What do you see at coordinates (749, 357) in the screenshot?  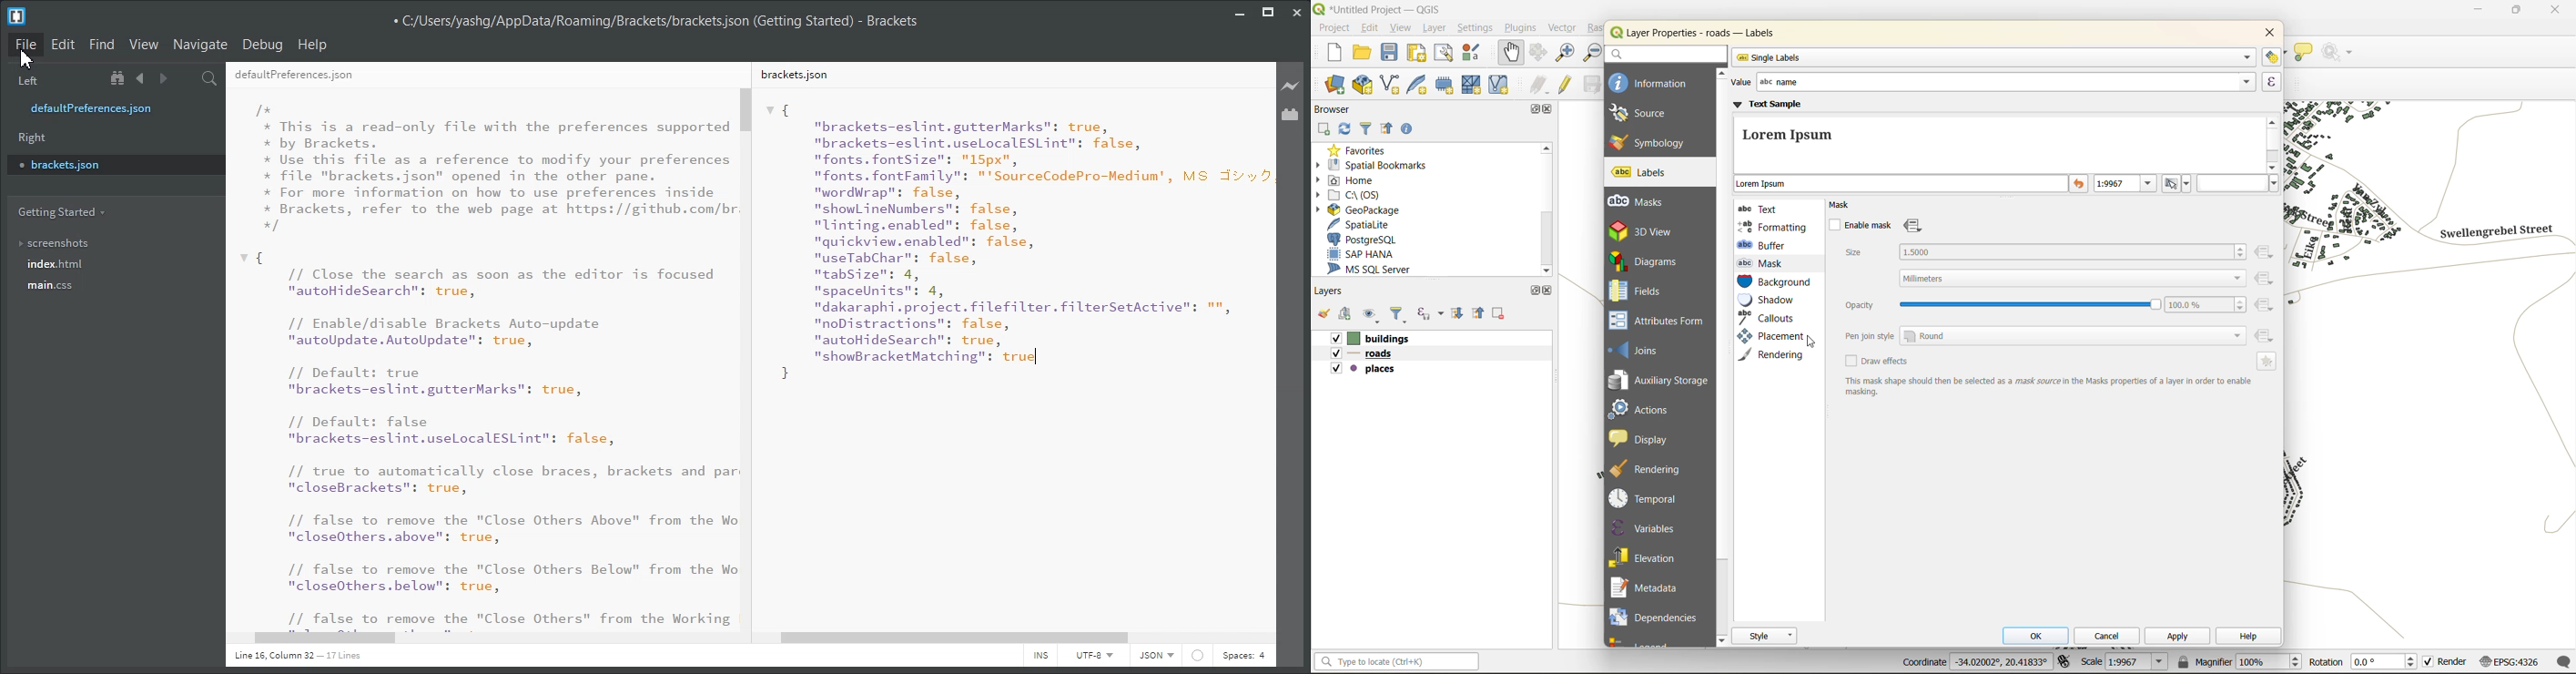 I see `Vertical Scroll bar` at bounding box center [749, 357].